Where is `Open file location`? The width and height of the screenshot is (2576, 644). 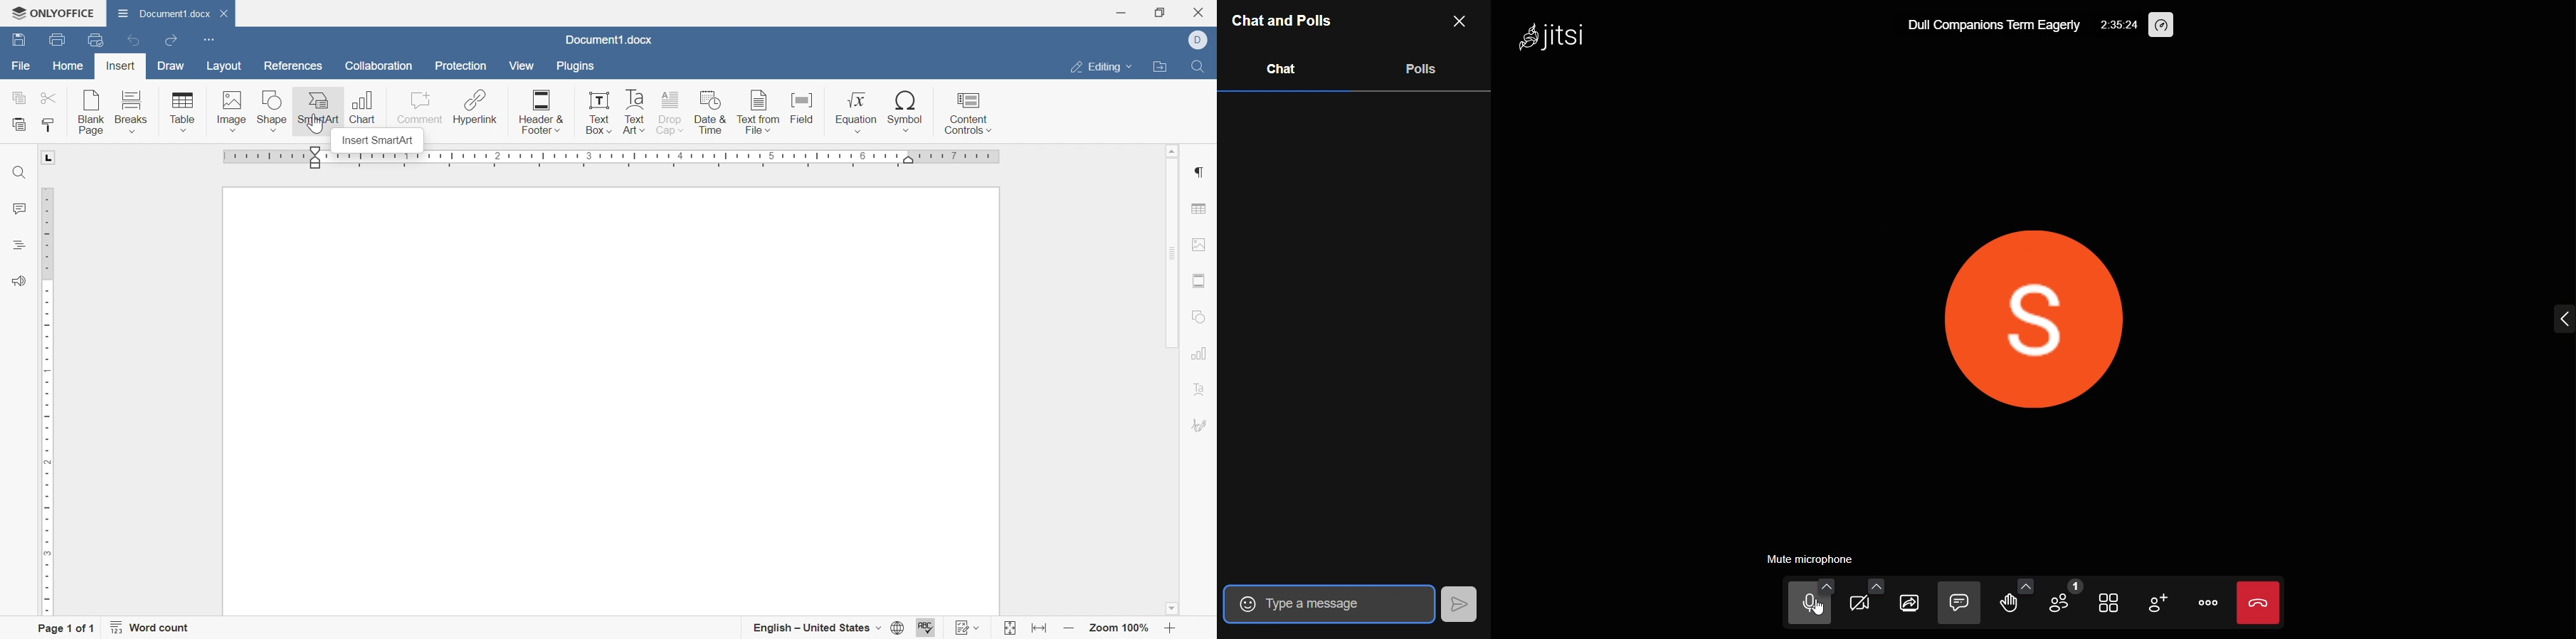
Open file location is located at coordinates (1158, 67).